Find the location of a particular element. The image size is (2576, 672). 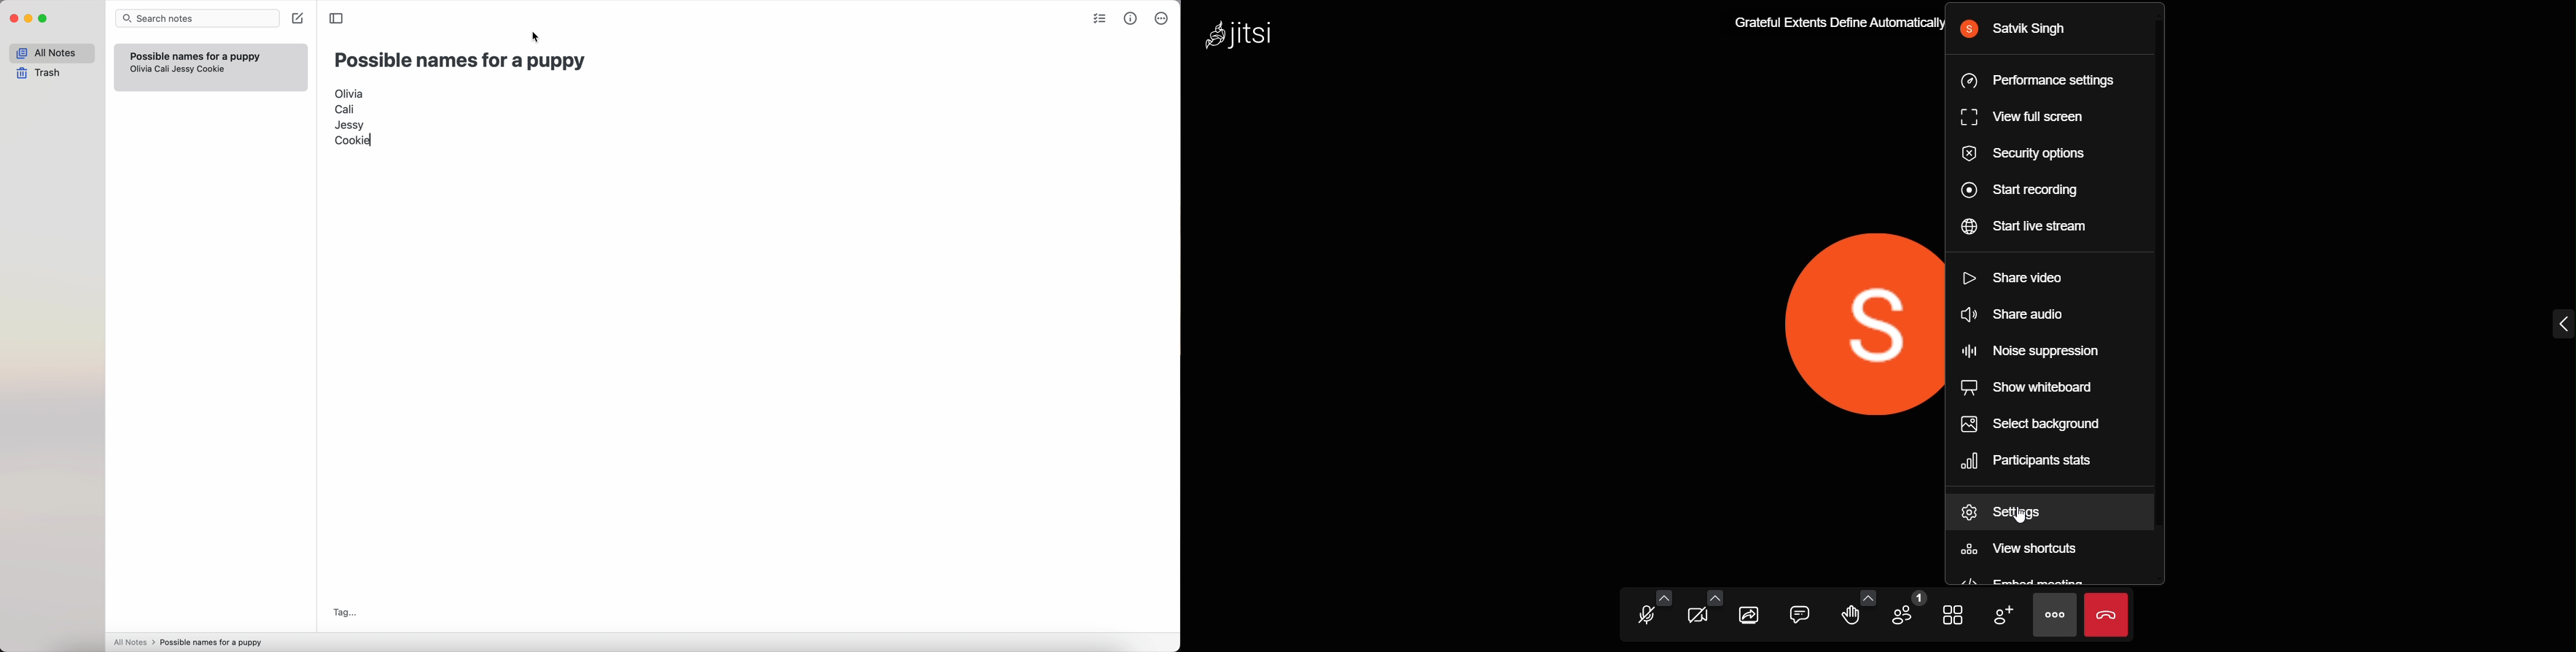

view full screen is located at coordinates (2029, 117).